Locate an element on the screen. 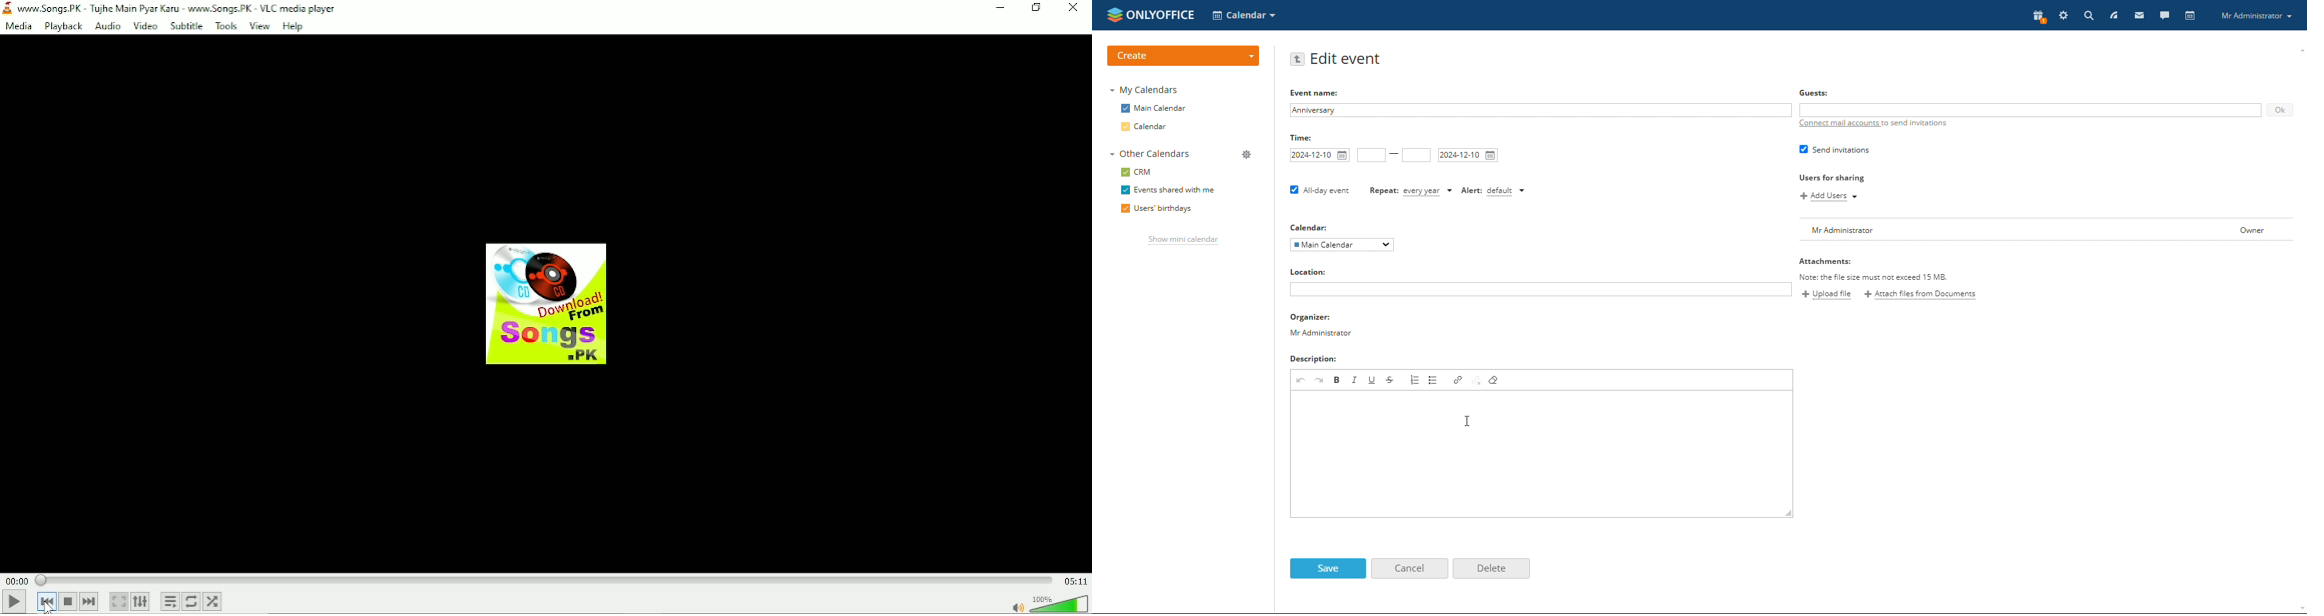  redo is located at coordinates (1319, 379).